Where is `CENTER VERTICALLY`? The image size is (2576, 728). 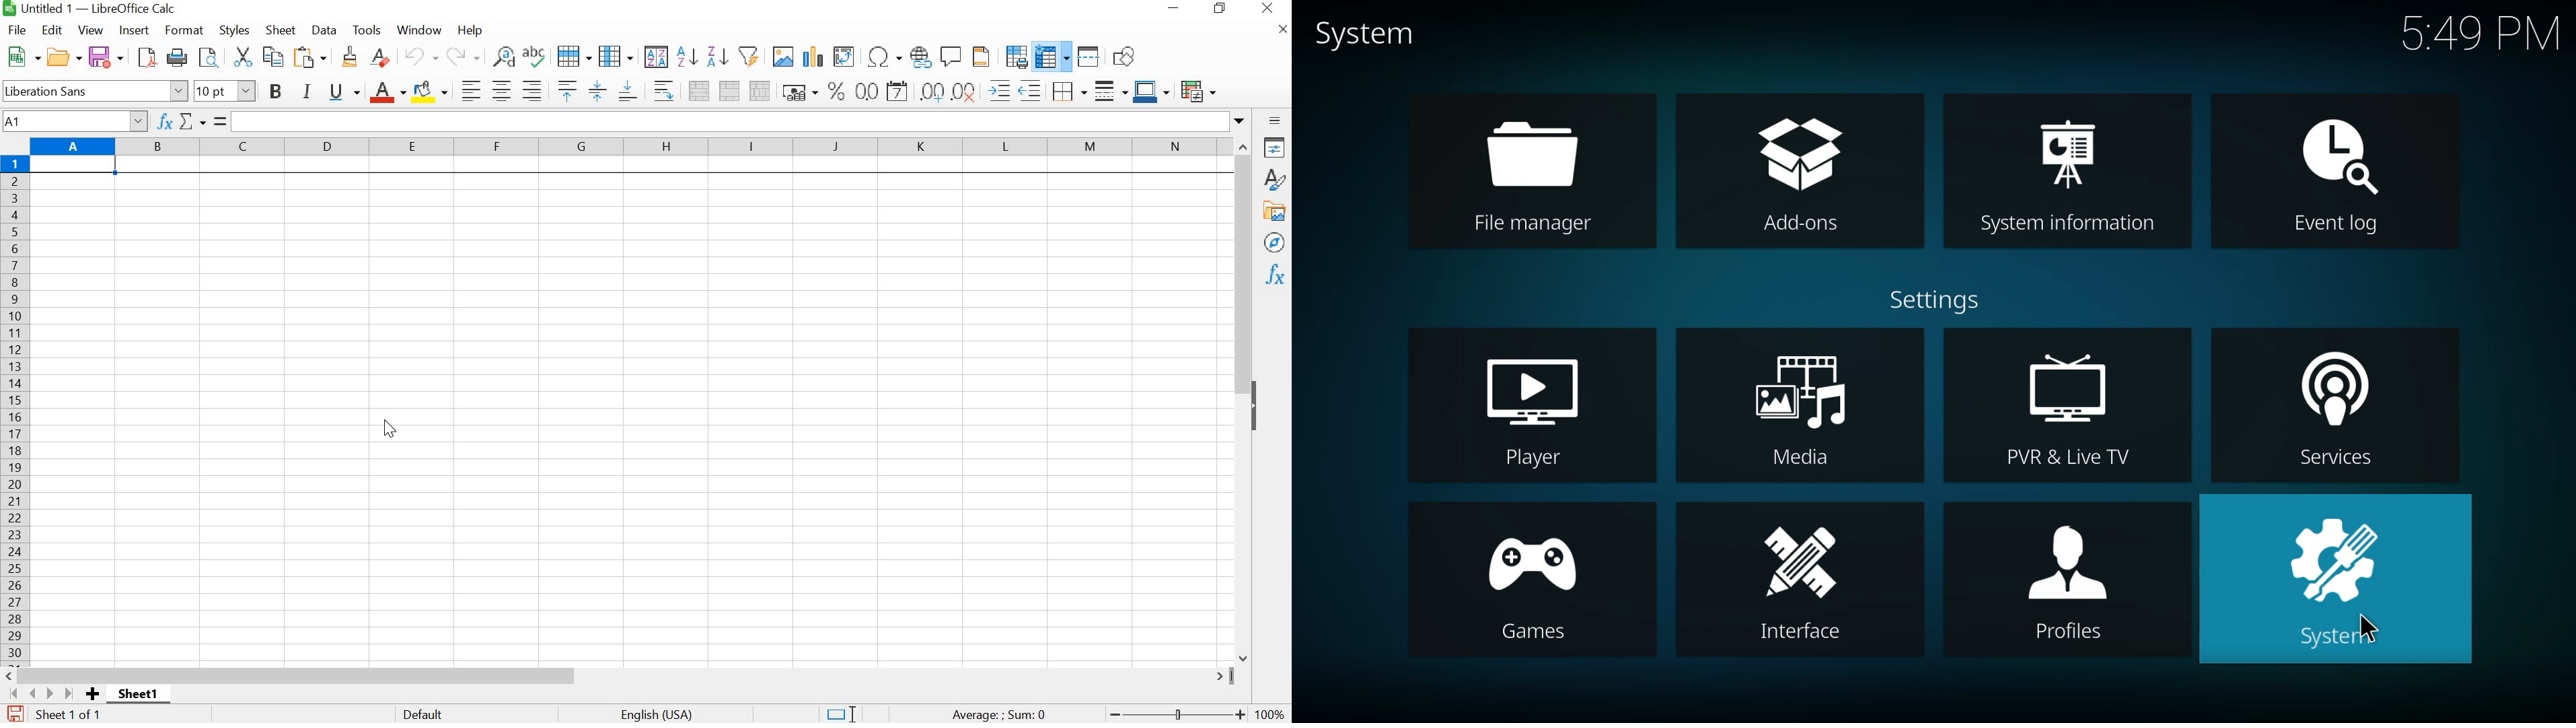 CENTER VERTICALLY is located at coordinates (597, 90).